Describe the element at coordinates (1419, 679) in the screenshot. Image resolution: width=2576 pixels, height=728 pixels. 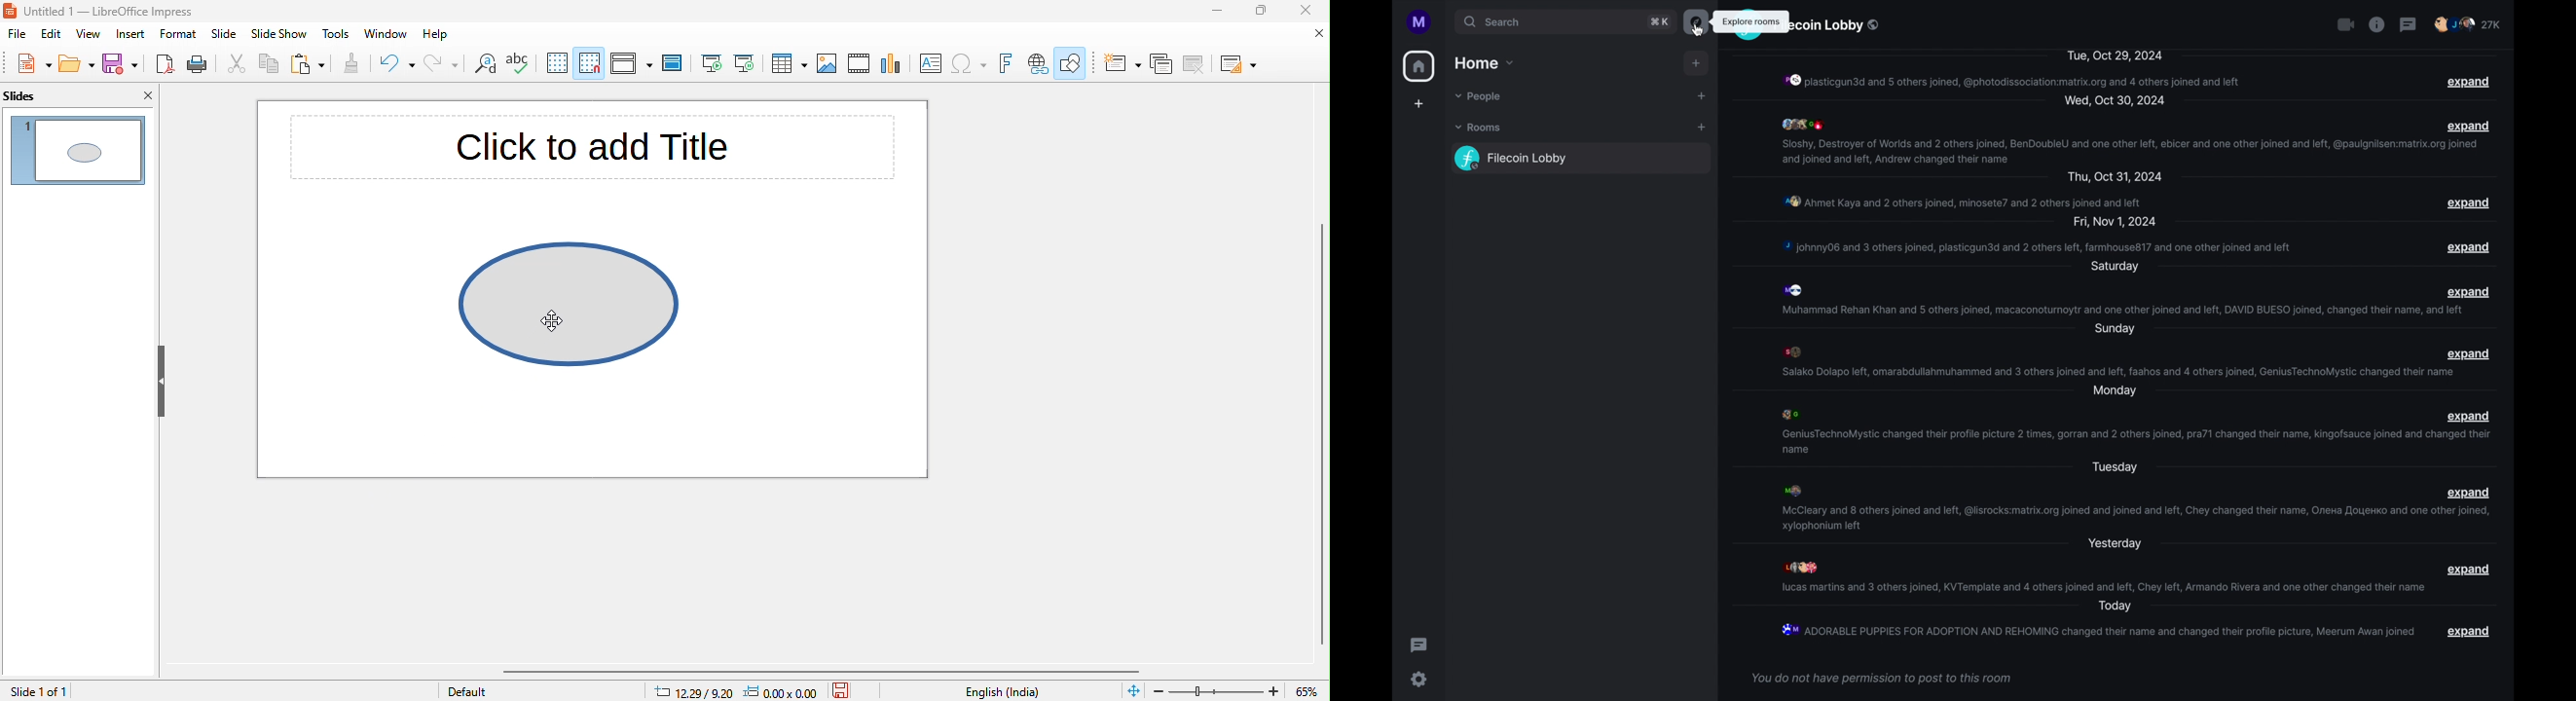
I see `settings` at that location.